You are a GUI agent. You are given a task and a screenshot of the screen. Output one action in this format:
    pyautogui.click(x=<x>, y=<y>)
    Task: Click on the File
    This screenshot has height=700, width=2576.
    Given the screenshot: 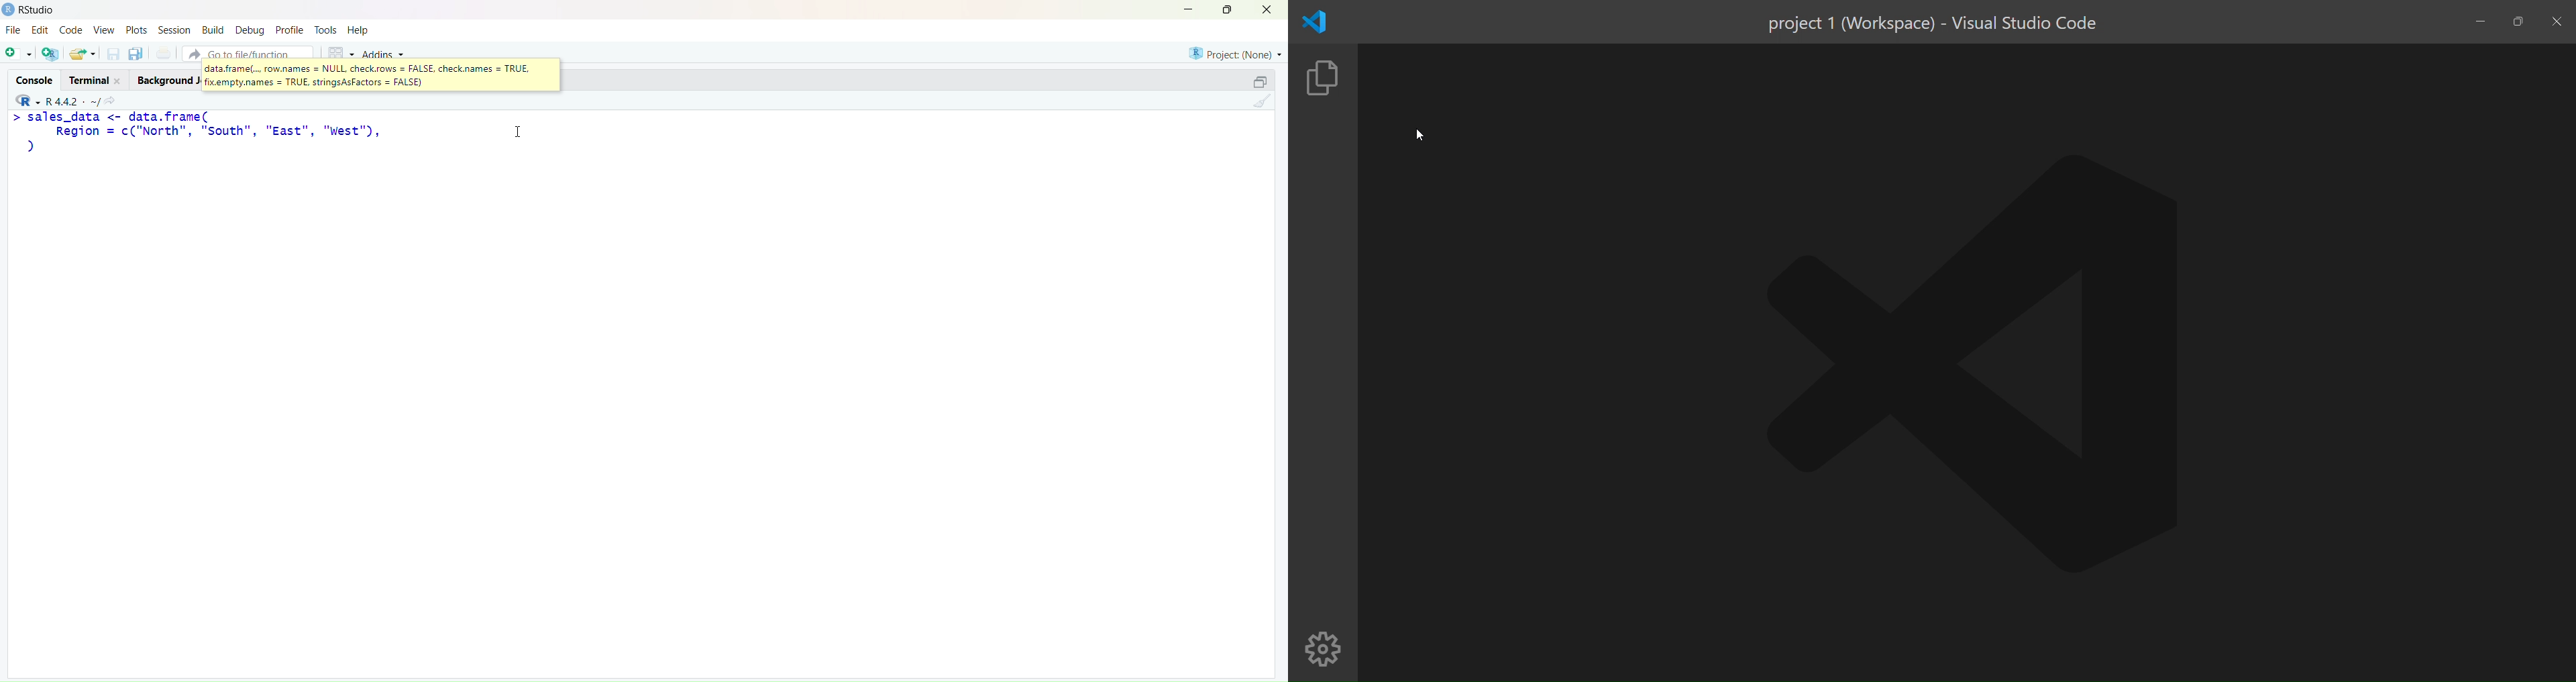 What is the action you would take?
    pyautogui.click(x=13, y=31)
    